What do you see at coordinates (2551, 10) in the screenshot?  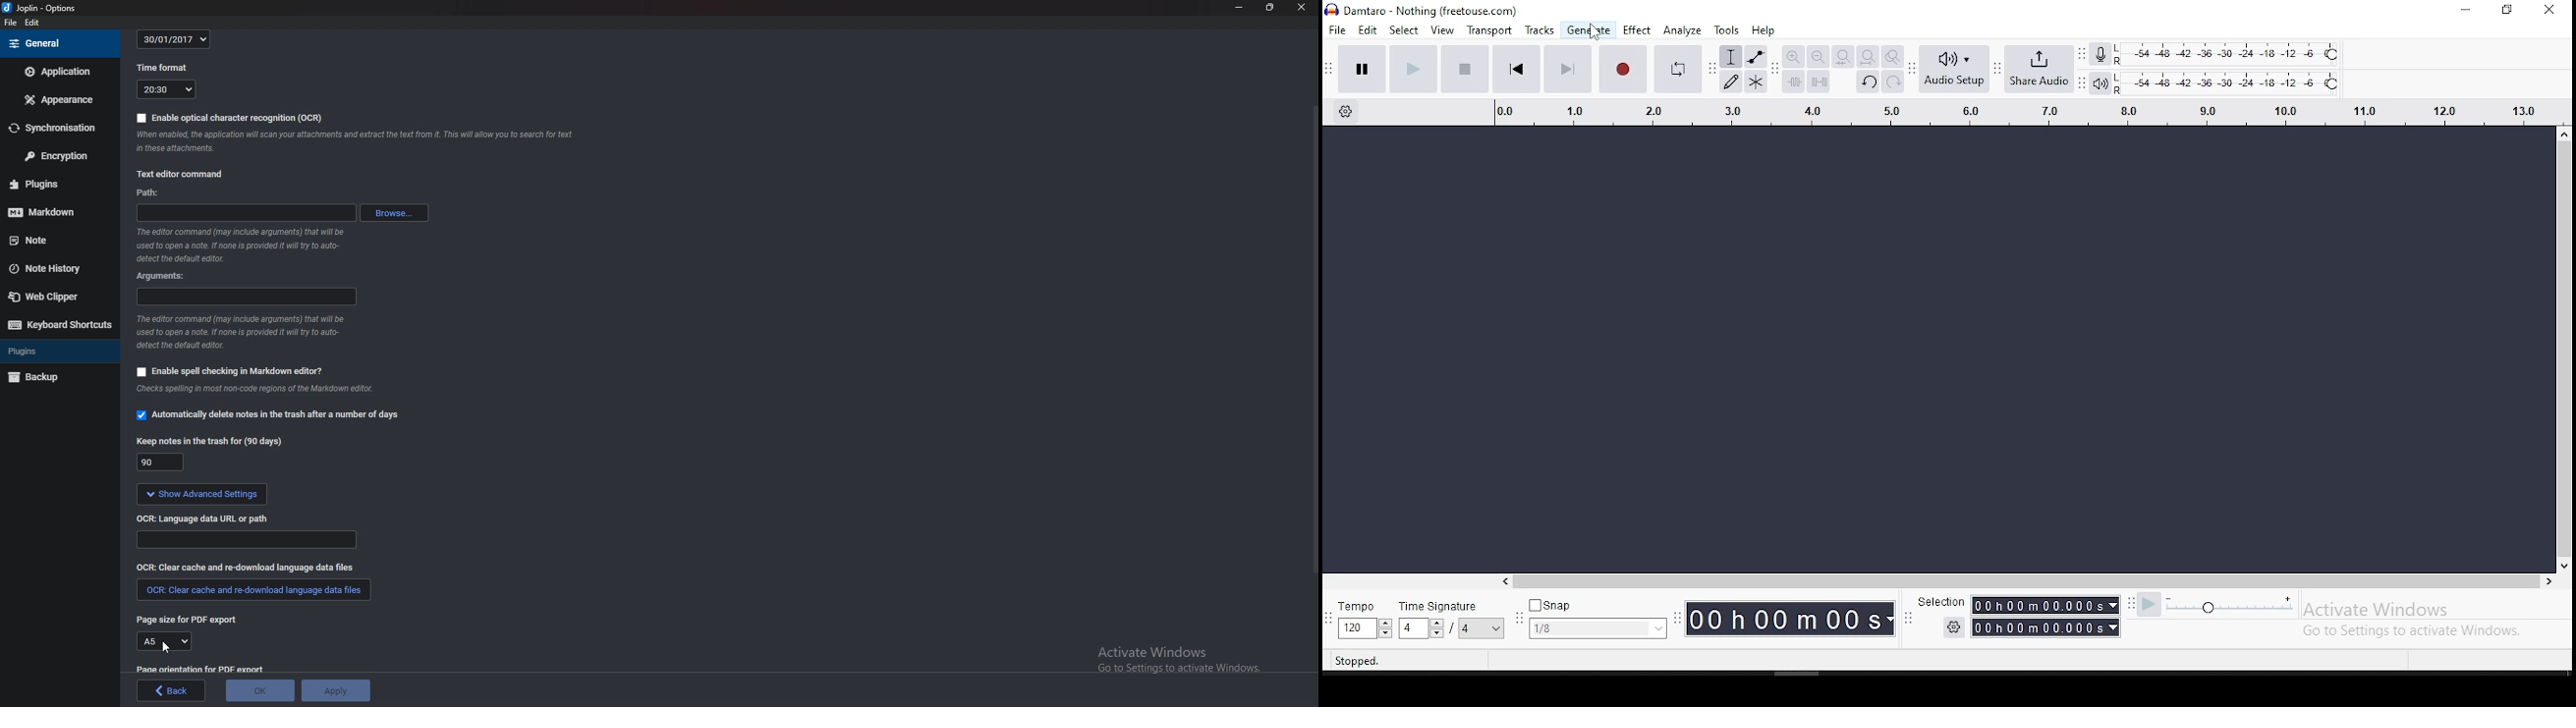 I see `close window` at bounding box center [2551, 10].